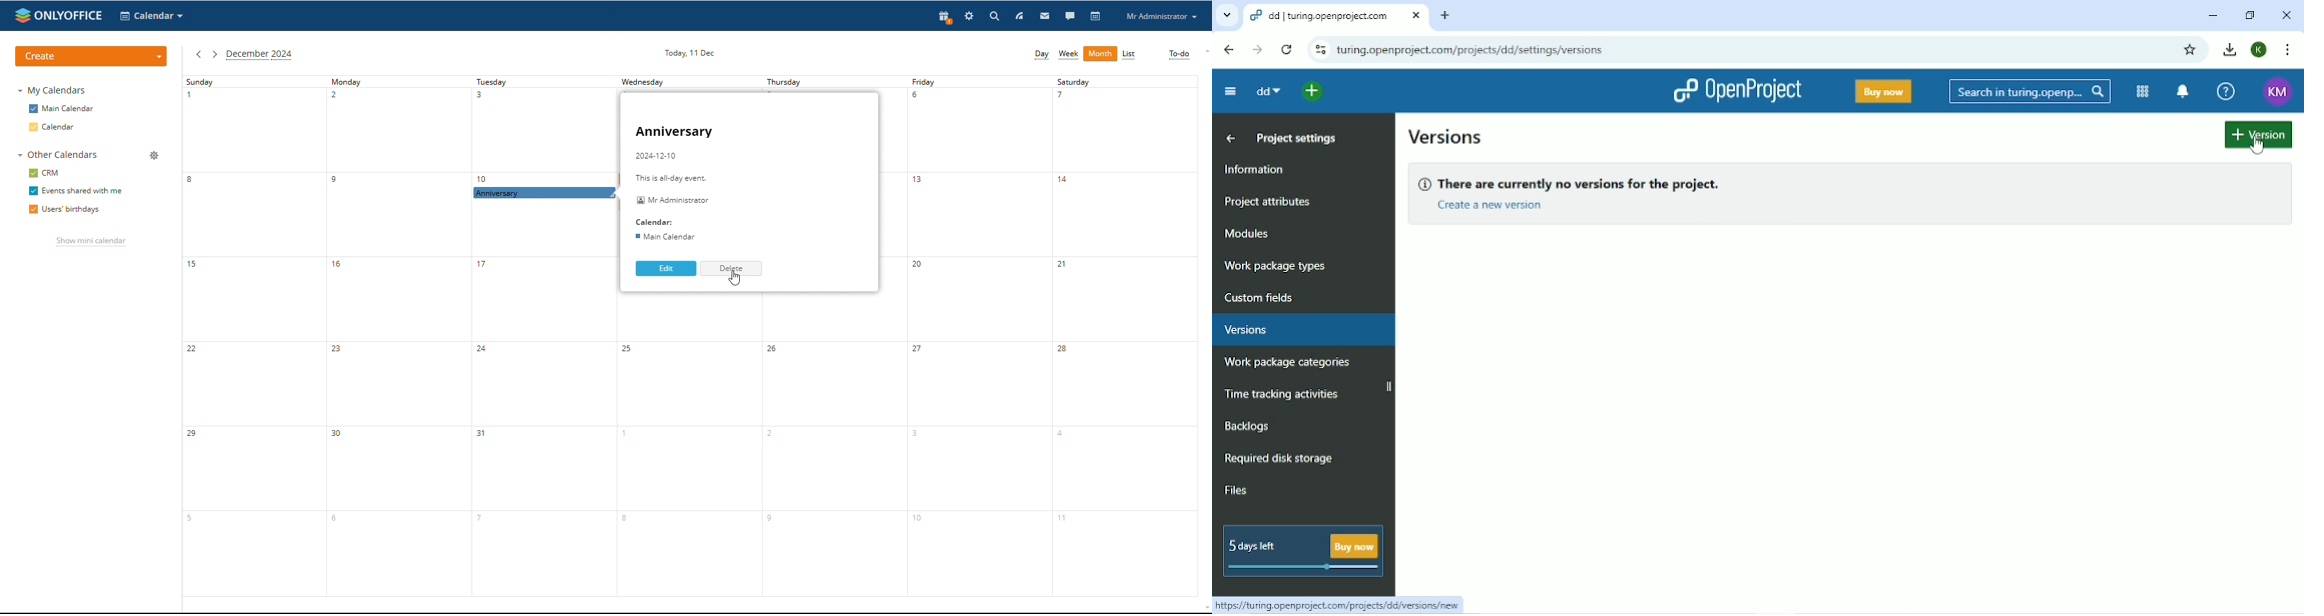 This screenshot has height=616, width=2324. I want to click on Custom fields, so click(1265, 299).